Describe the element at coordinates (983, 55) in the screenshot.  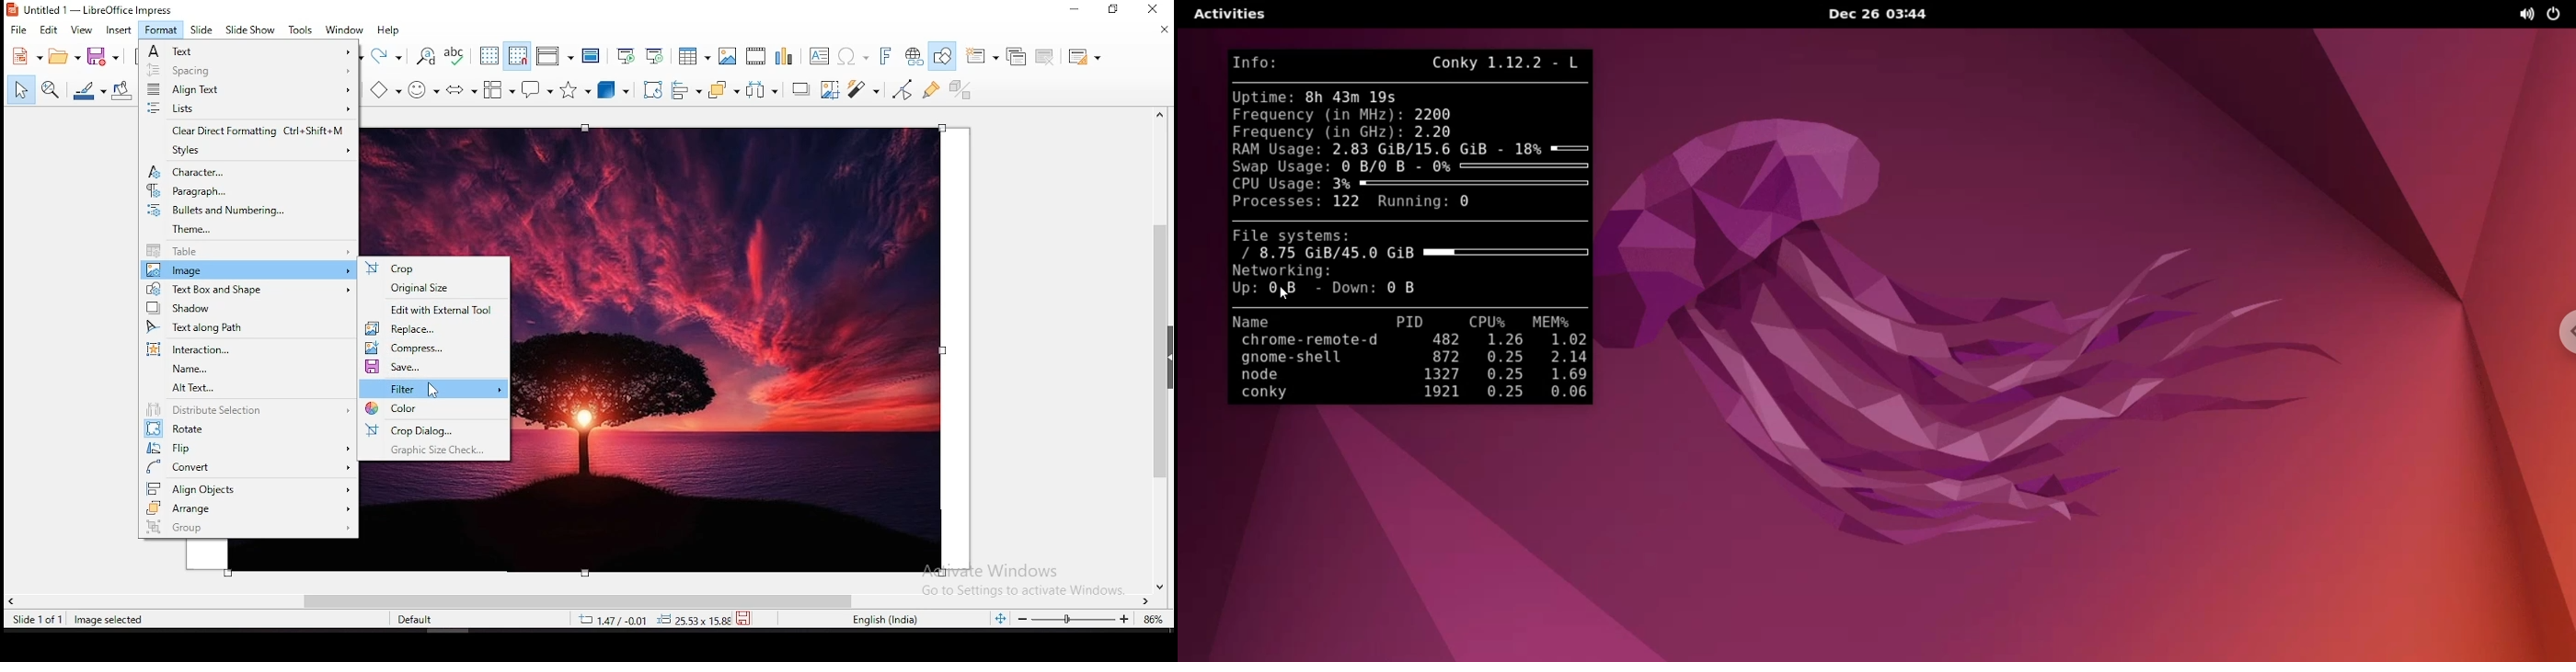
I see `new slide` at that location.